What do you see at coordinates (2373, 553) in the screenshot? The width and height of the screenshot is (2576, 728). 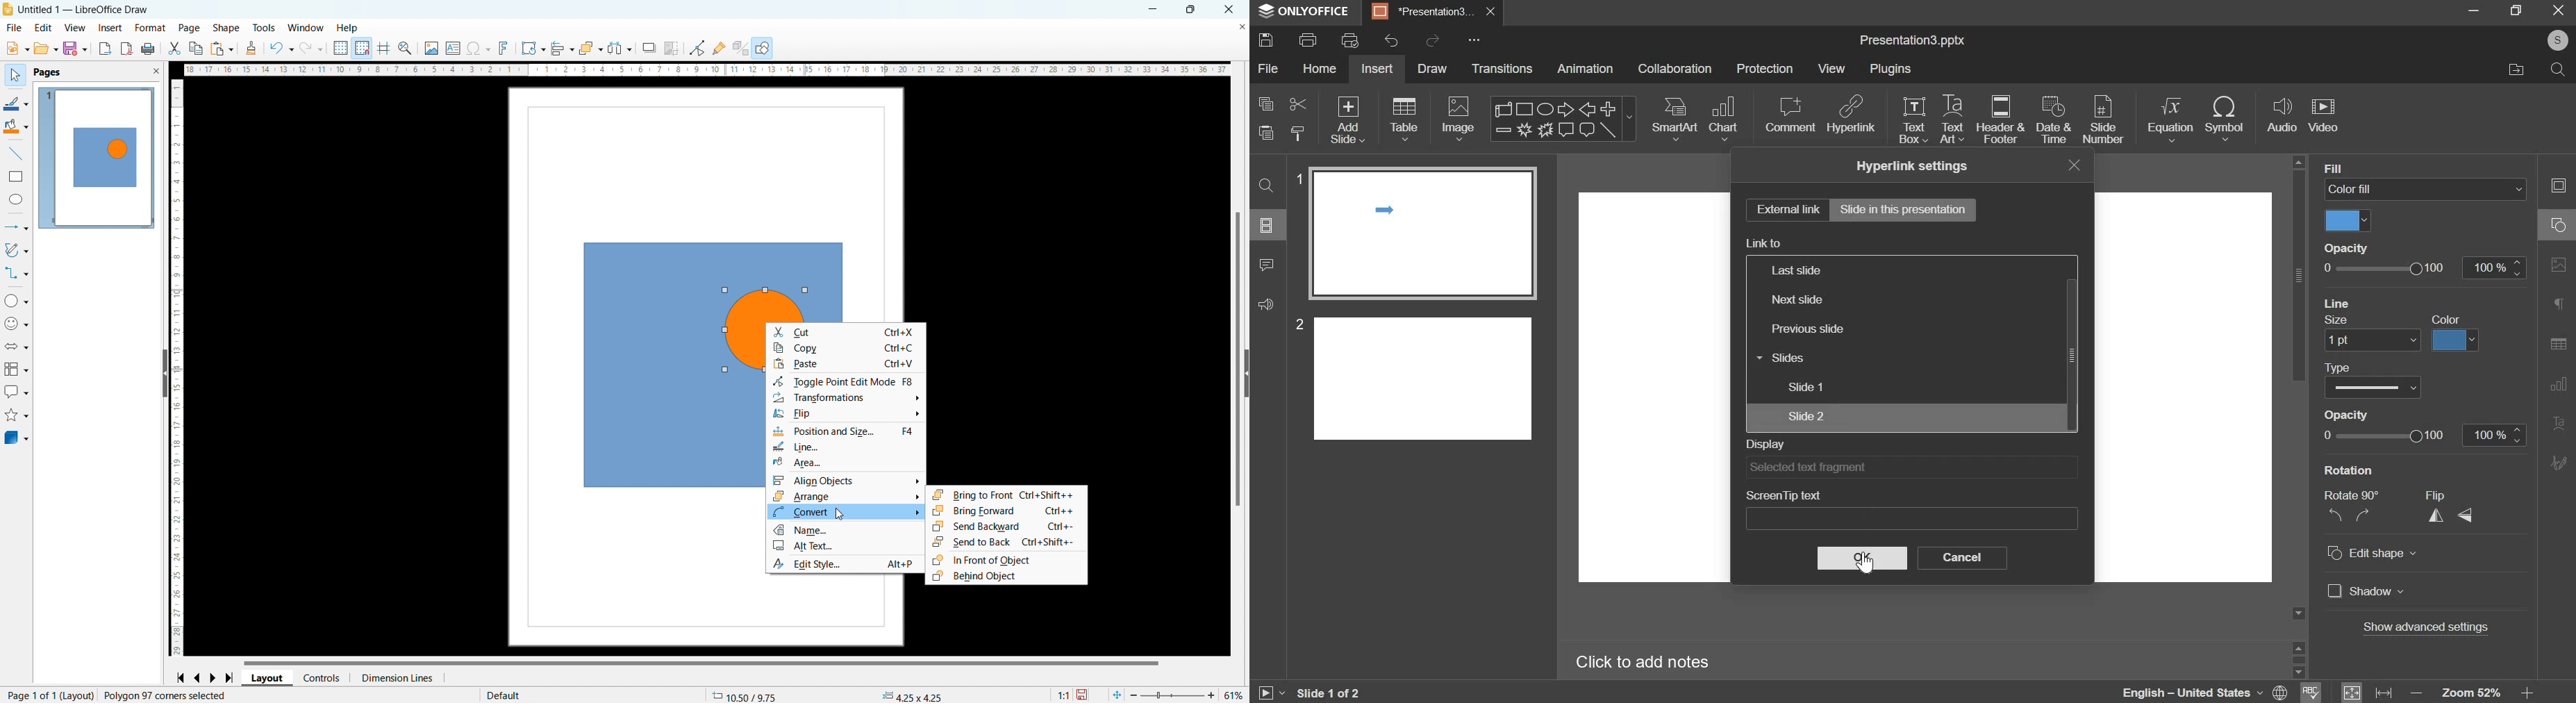 I see `edit shape` at bounding box center [2373, 553].